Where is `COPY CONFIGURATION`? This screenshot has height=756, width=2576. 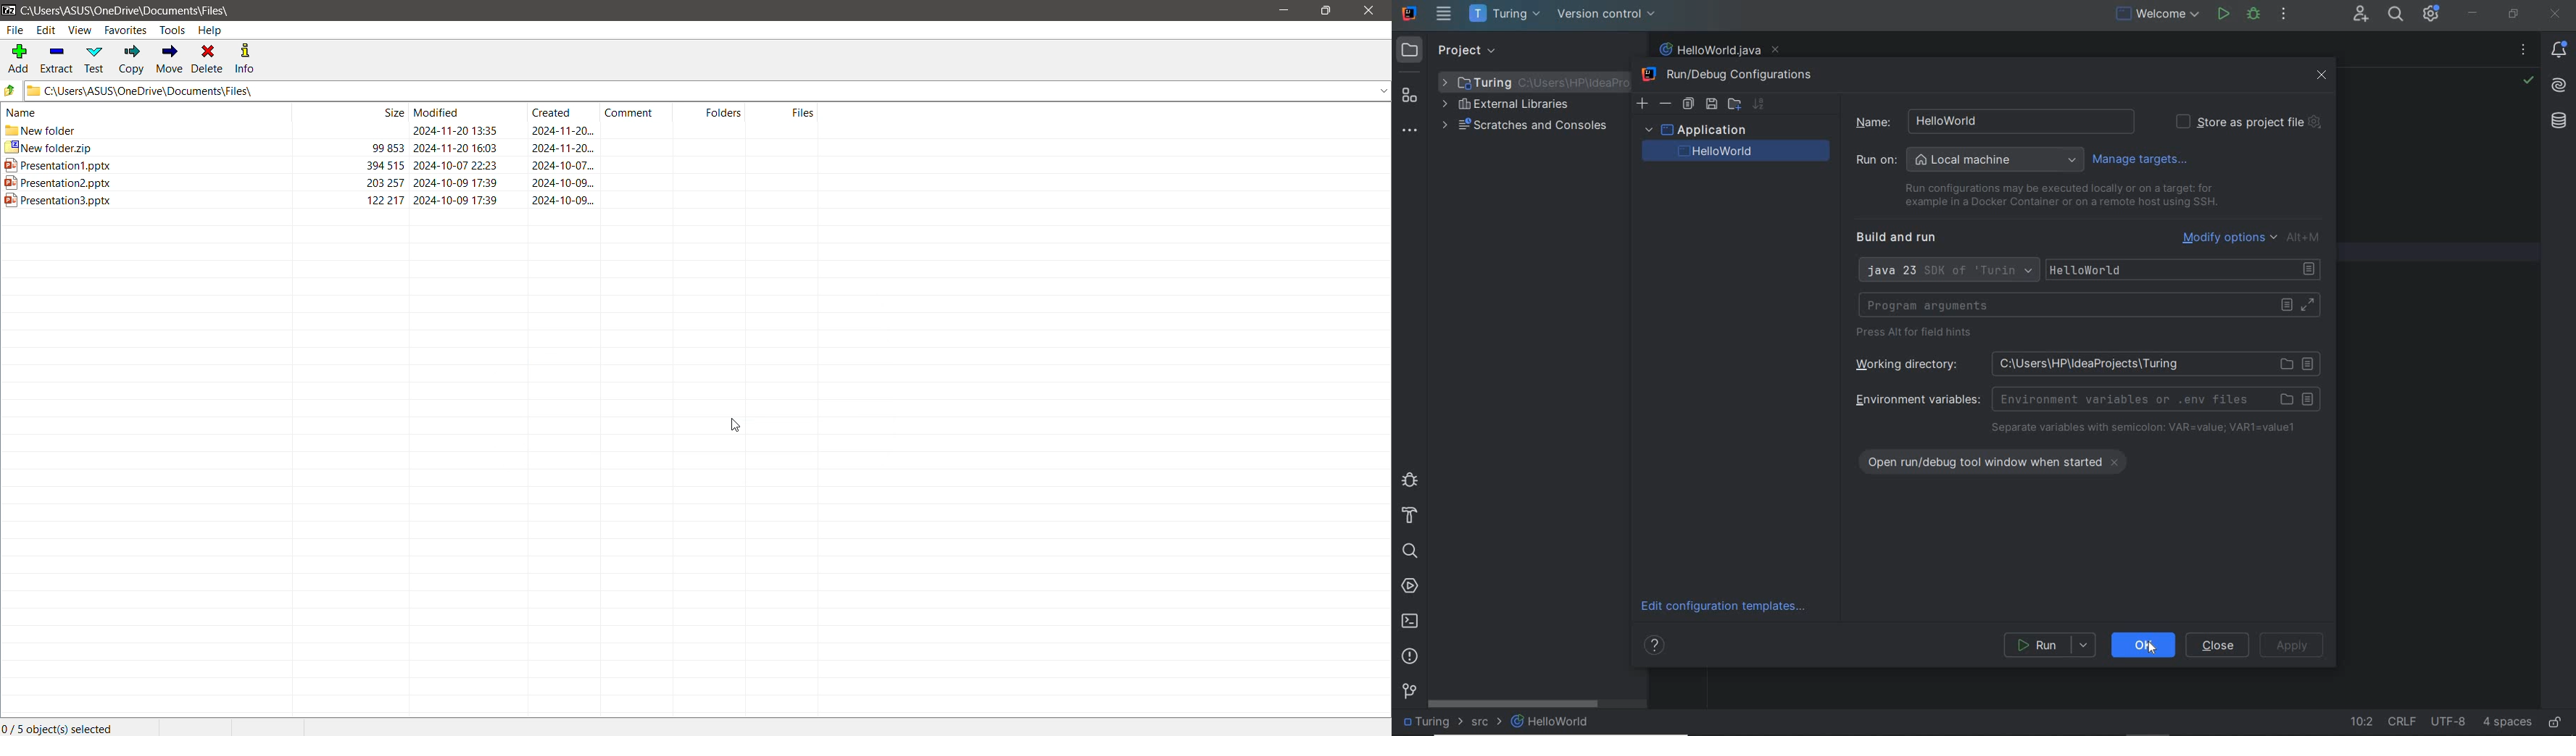
COPY CONFIGURATION is located at coordinates (1688, 104).